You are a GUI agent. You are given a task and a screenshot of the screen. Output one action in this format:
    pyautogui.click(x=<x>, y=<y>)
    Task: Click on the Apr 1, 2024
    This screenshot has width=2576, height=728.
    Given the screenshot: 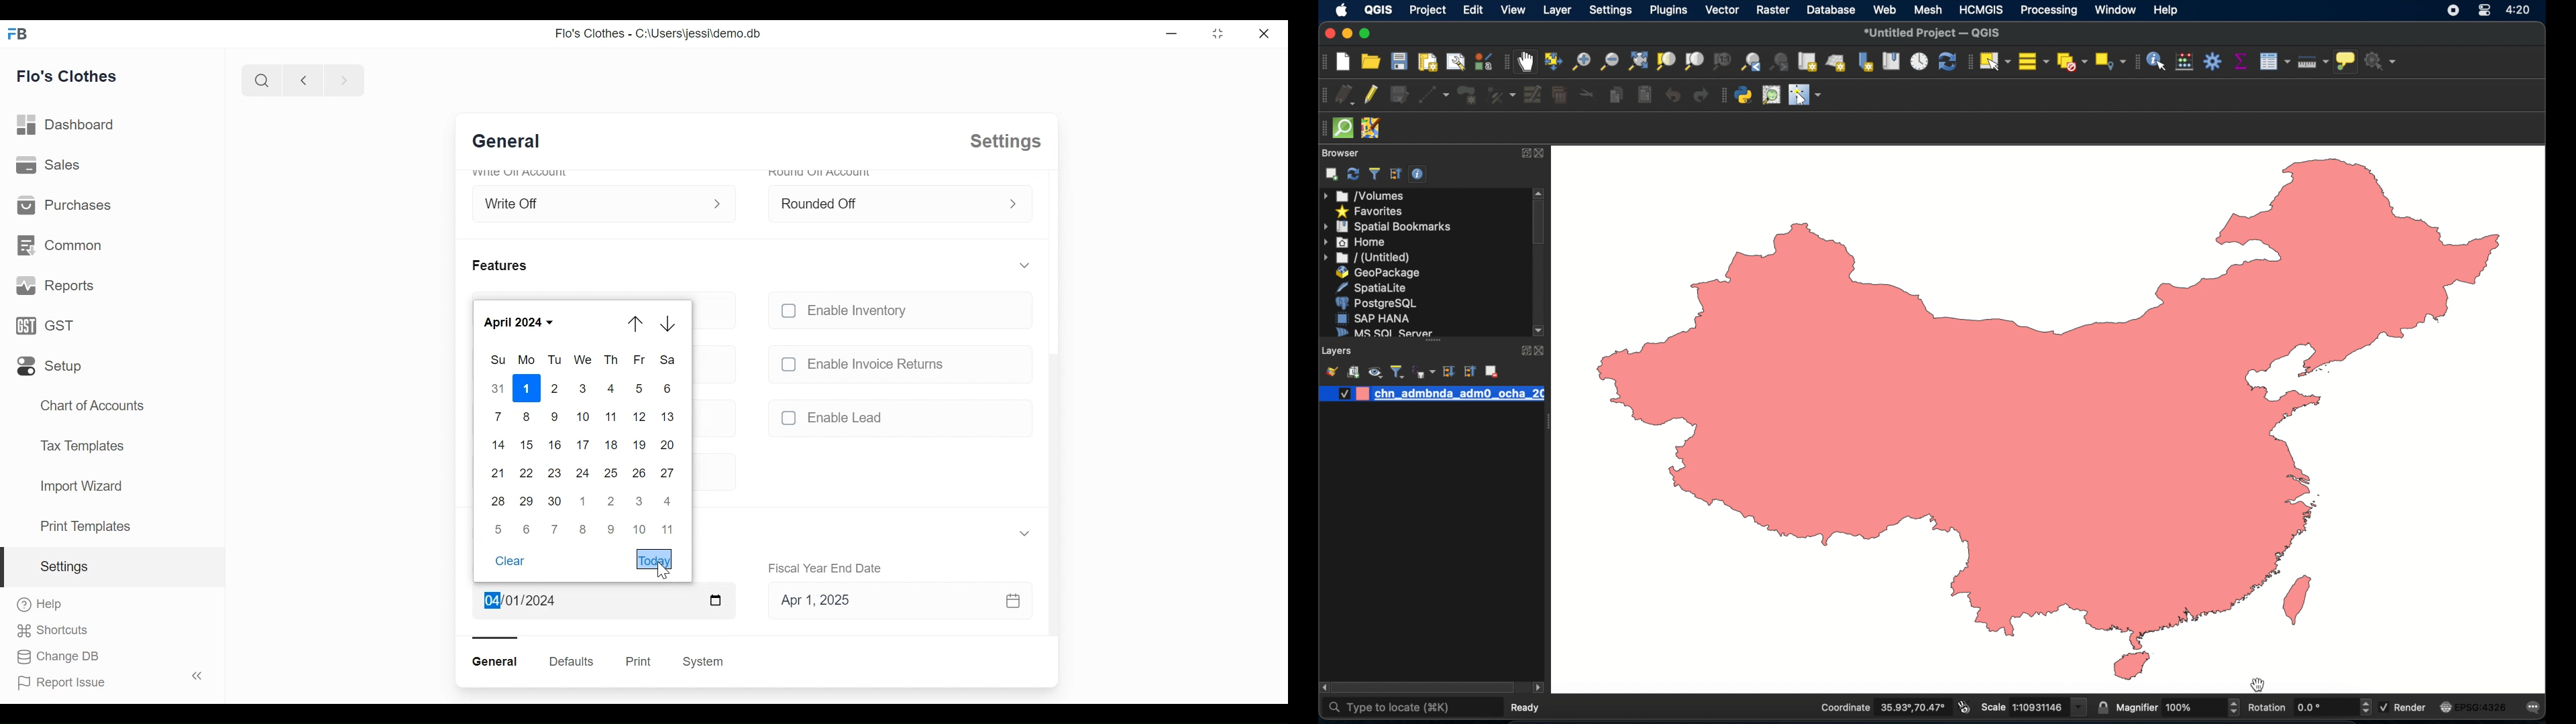 What is the action you would take?
    pyautogui.click(x=602, y=601)
    